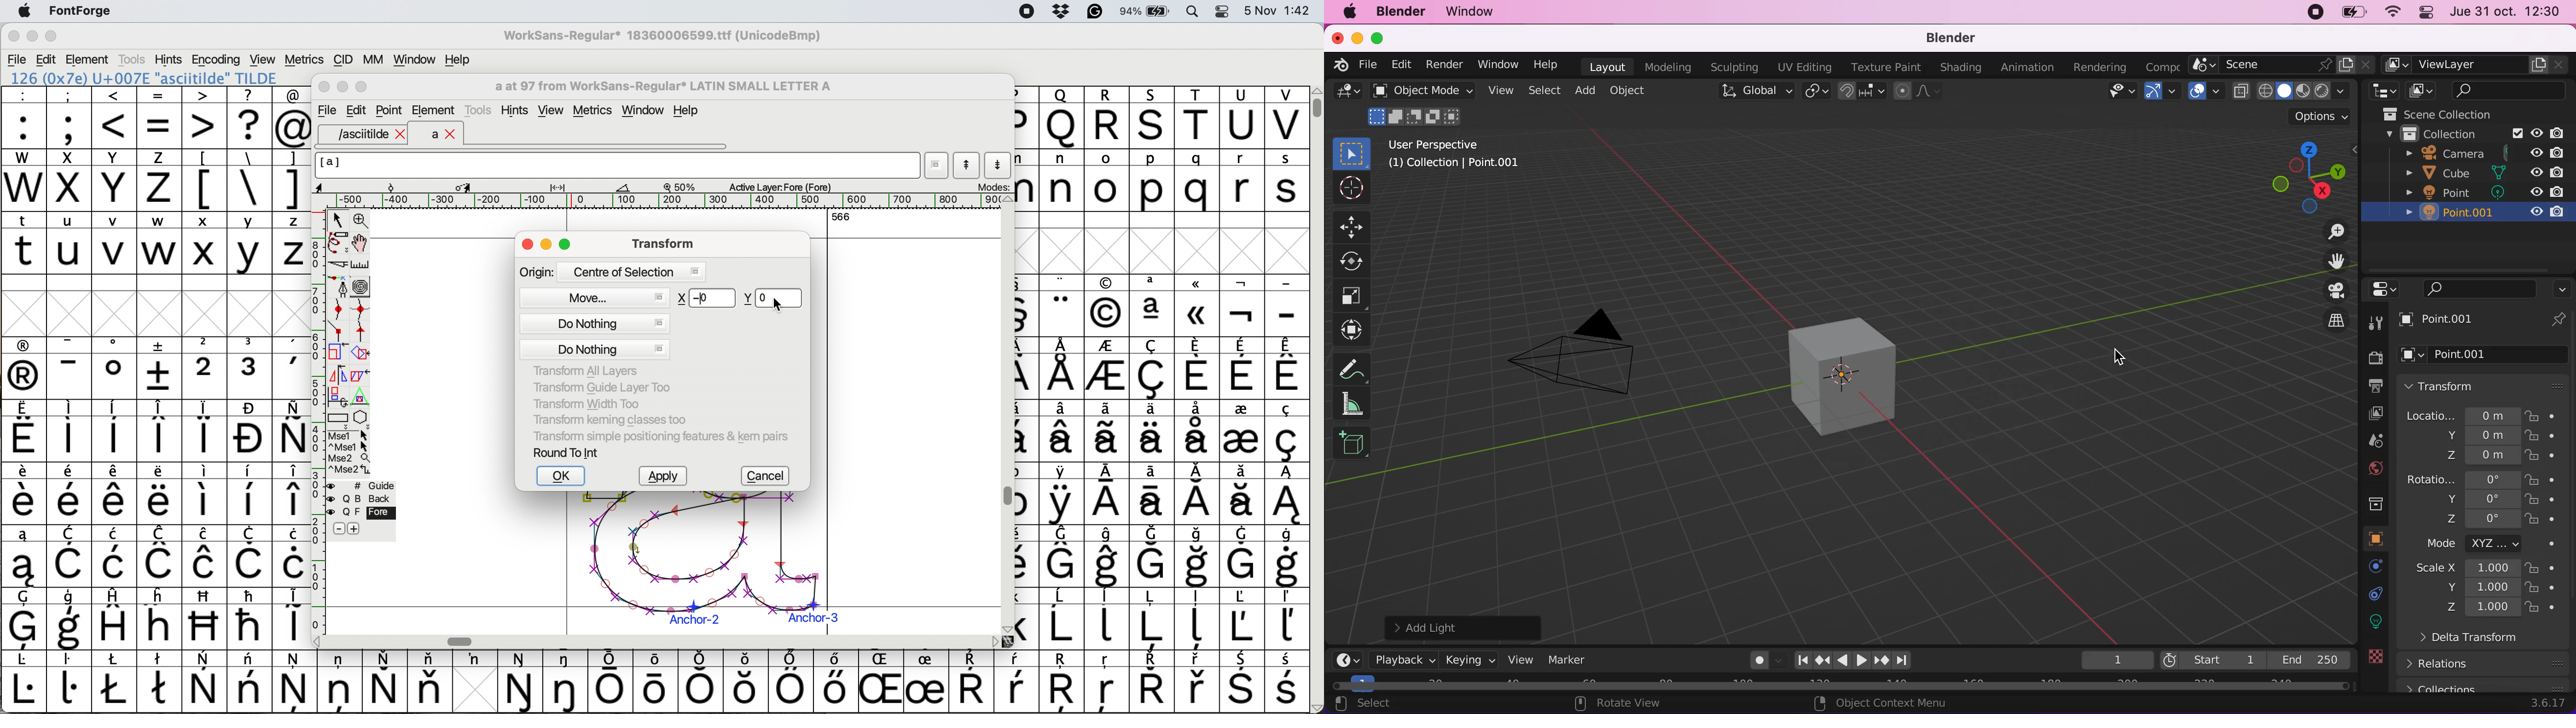  What do you see at coordinates (160, 118) in the screenshot?
I see `=` at bounding box center [160, 118].